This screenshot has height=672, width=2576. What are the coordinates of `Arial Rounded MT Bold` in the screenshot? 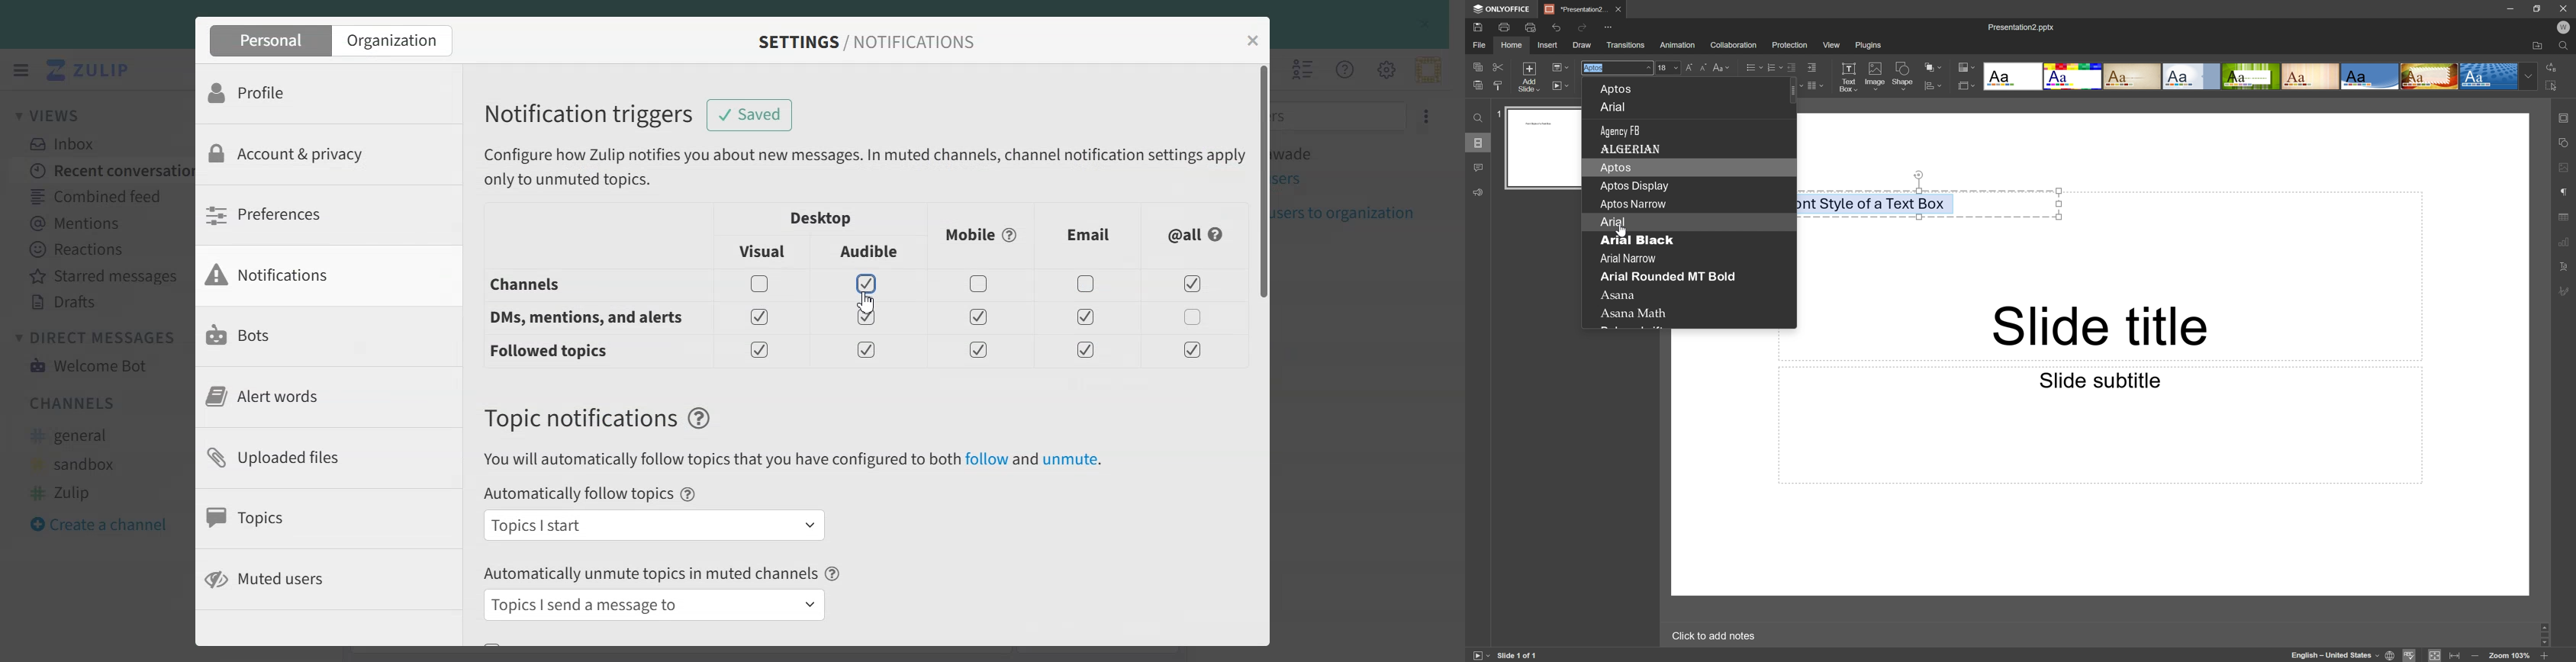 It's located at (1667, 276).